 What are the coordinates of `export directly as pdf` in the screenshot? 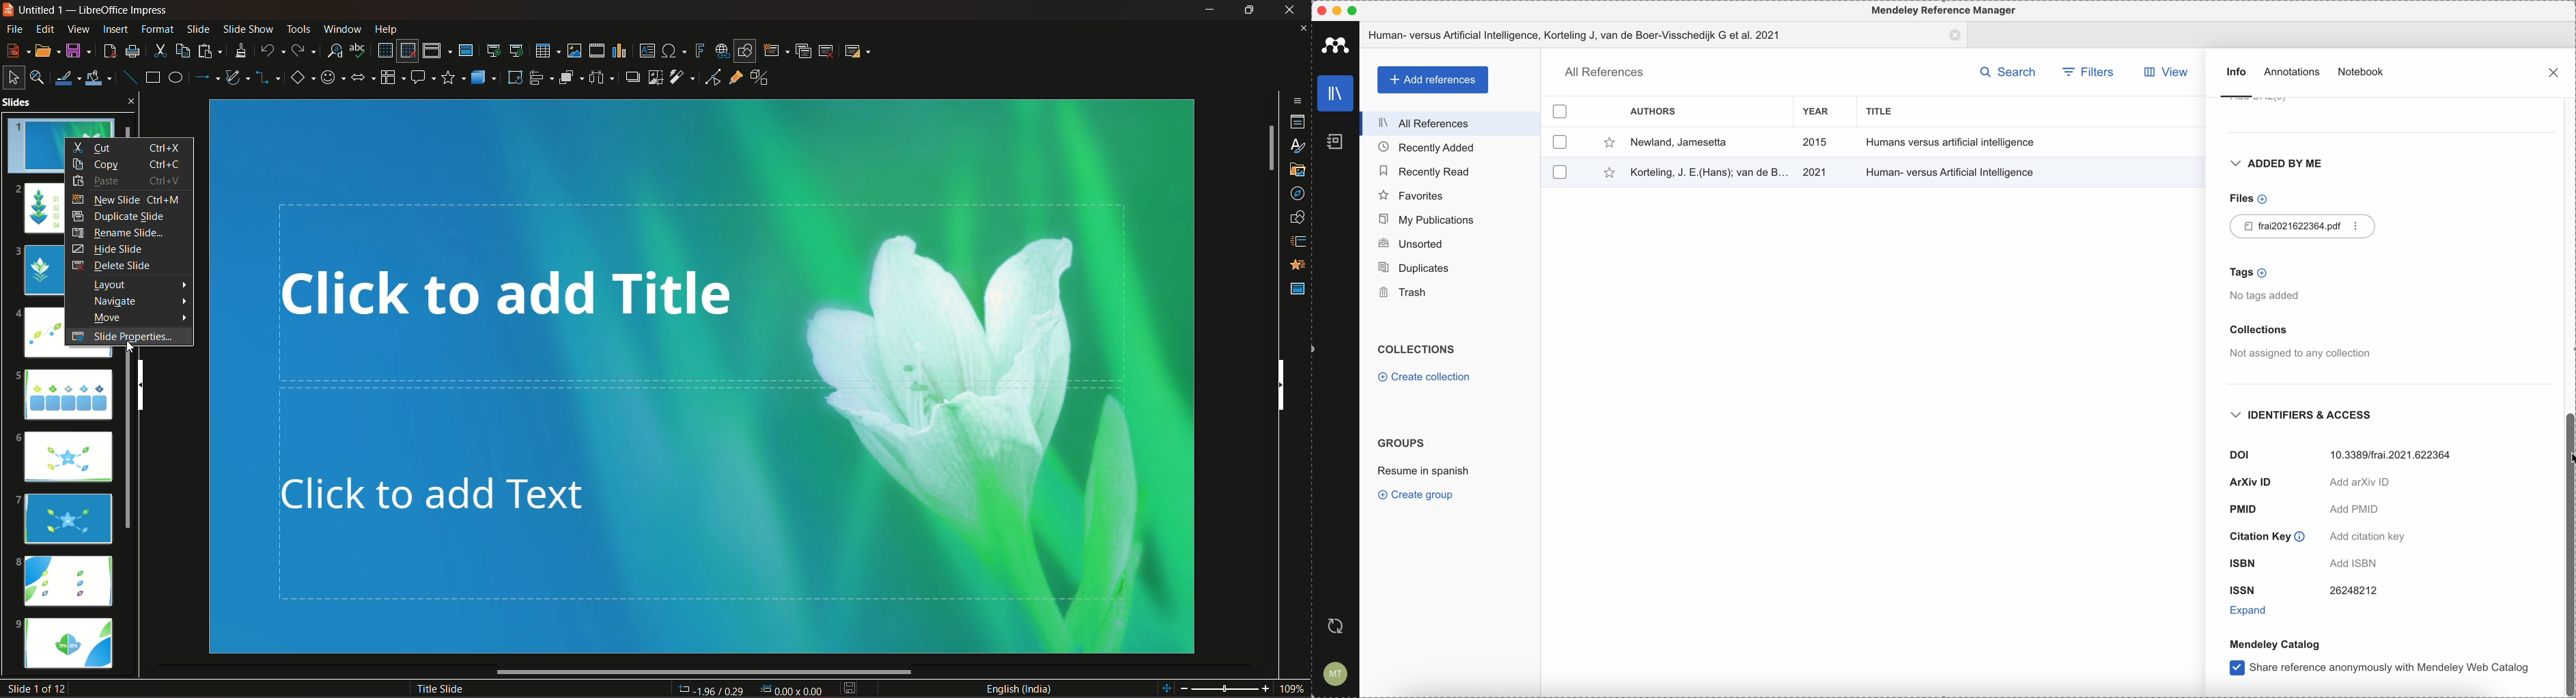 It's located at (109, 49).